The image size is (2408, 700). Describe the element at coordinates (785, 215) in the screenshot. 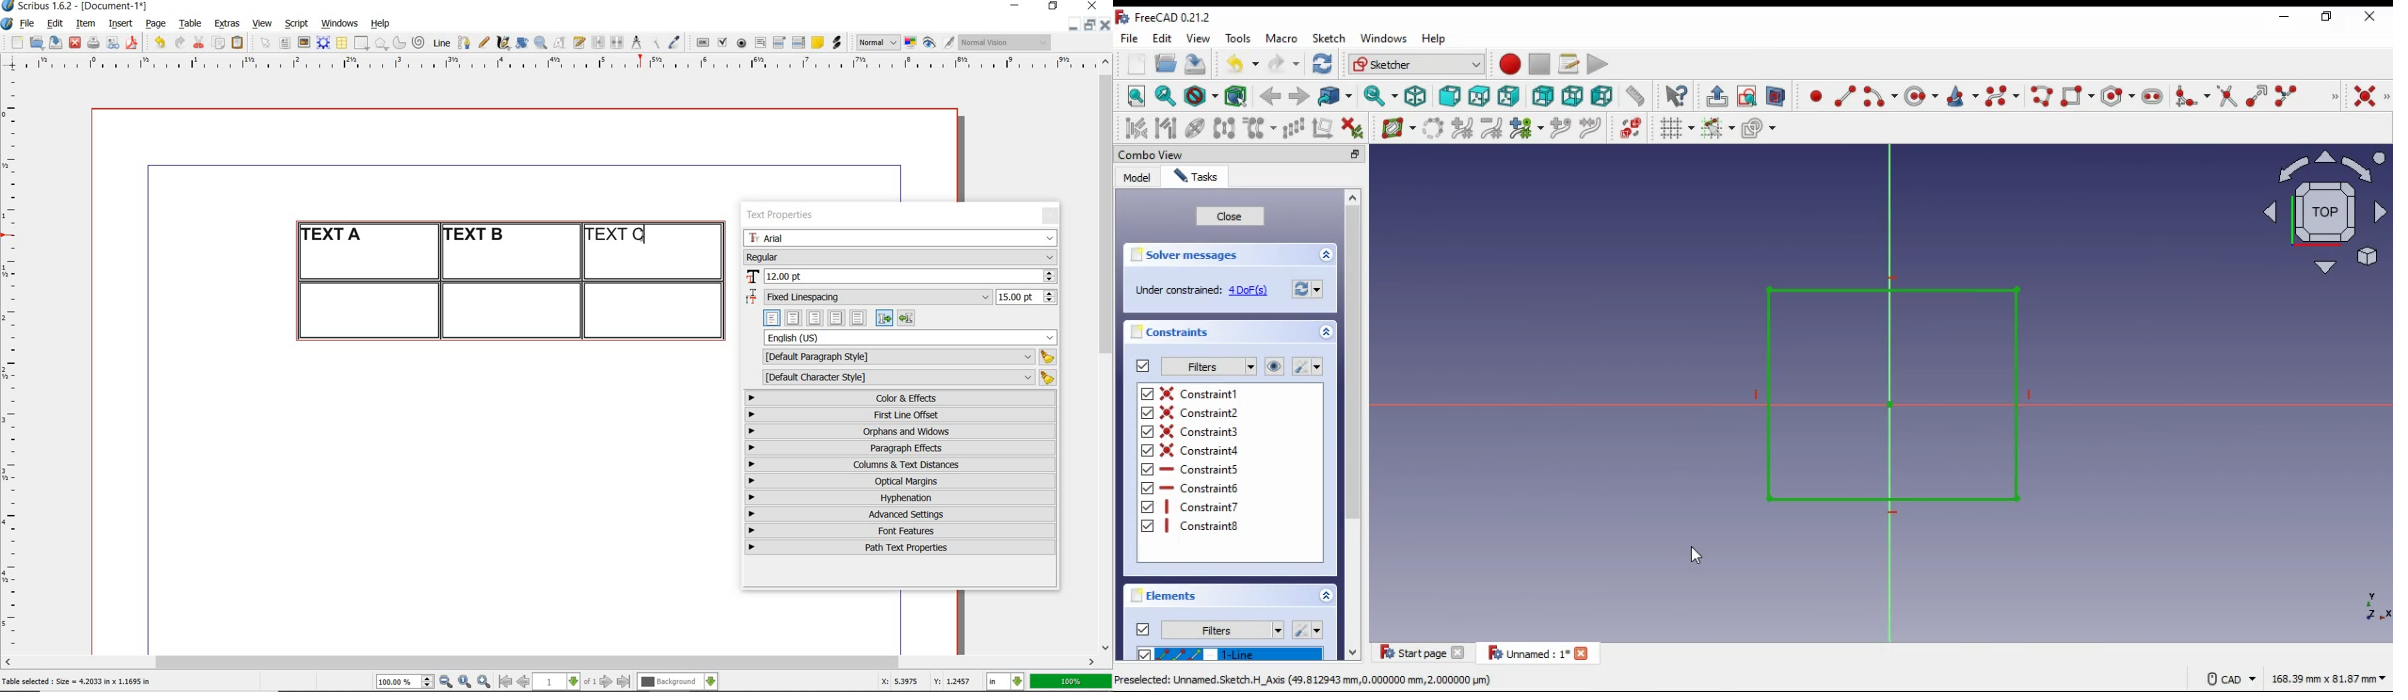

I see `text properties` at that location.